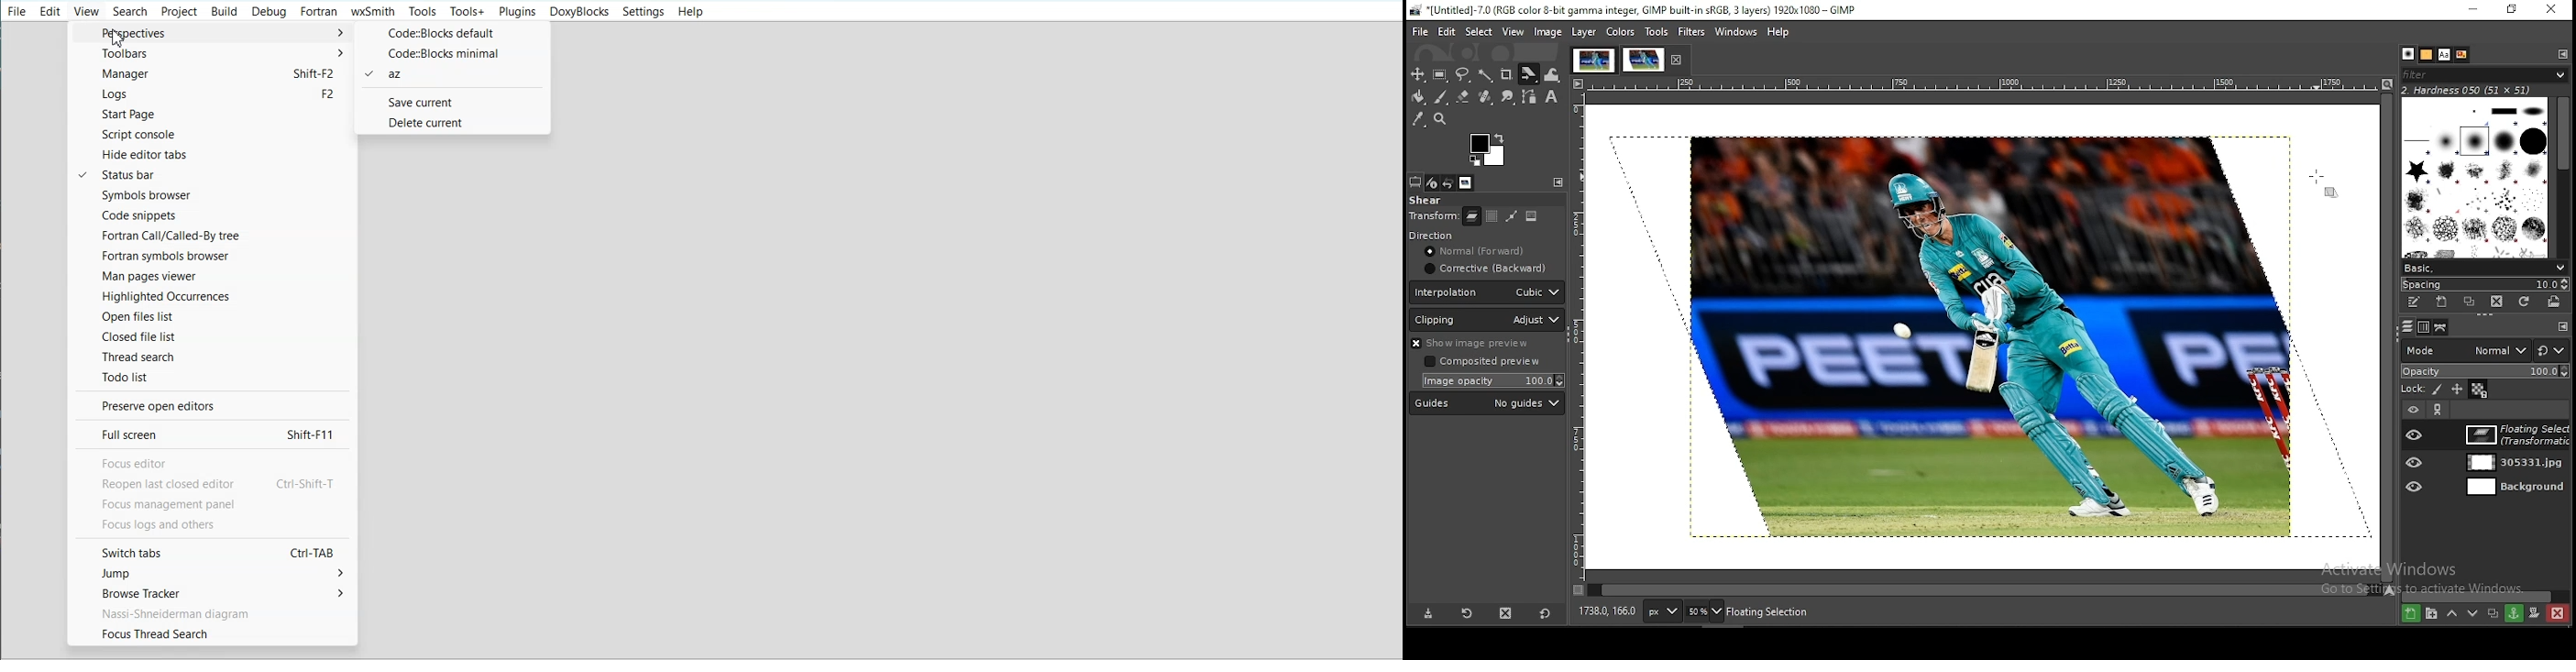  I want to click on Text, so click(172, 613).